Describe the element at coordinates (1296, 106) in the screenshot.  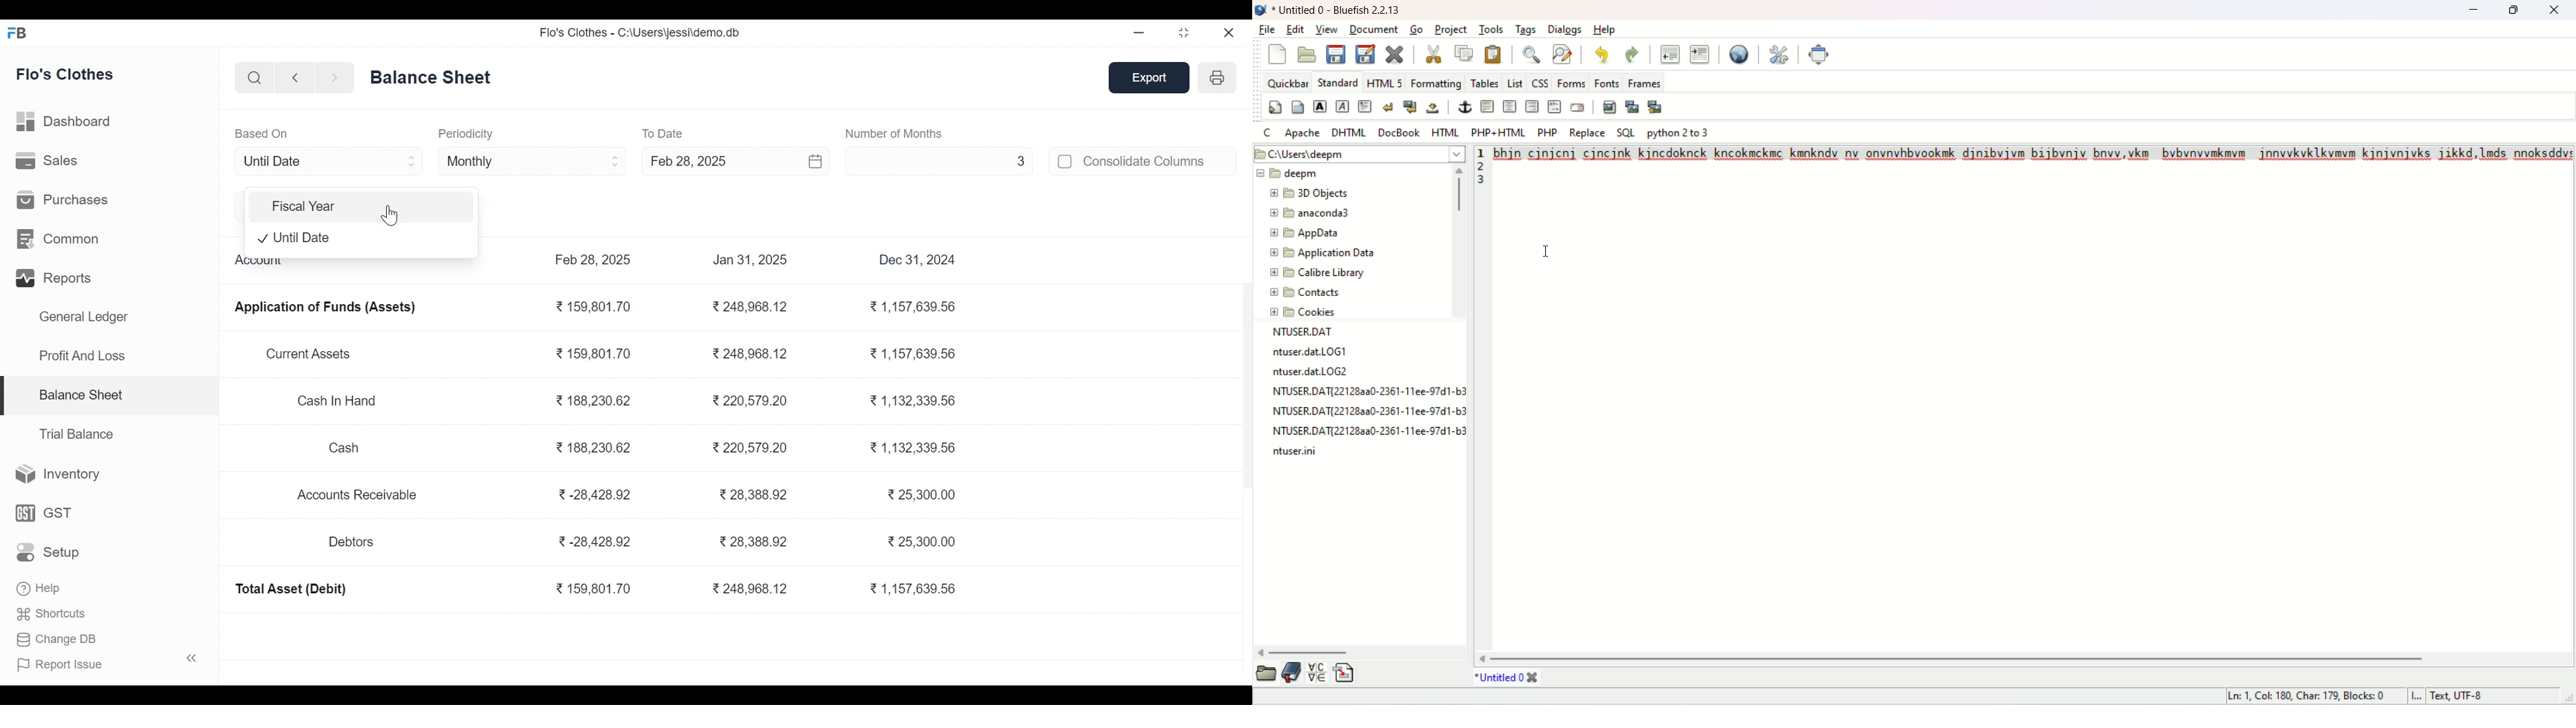
I see `body` at that location.